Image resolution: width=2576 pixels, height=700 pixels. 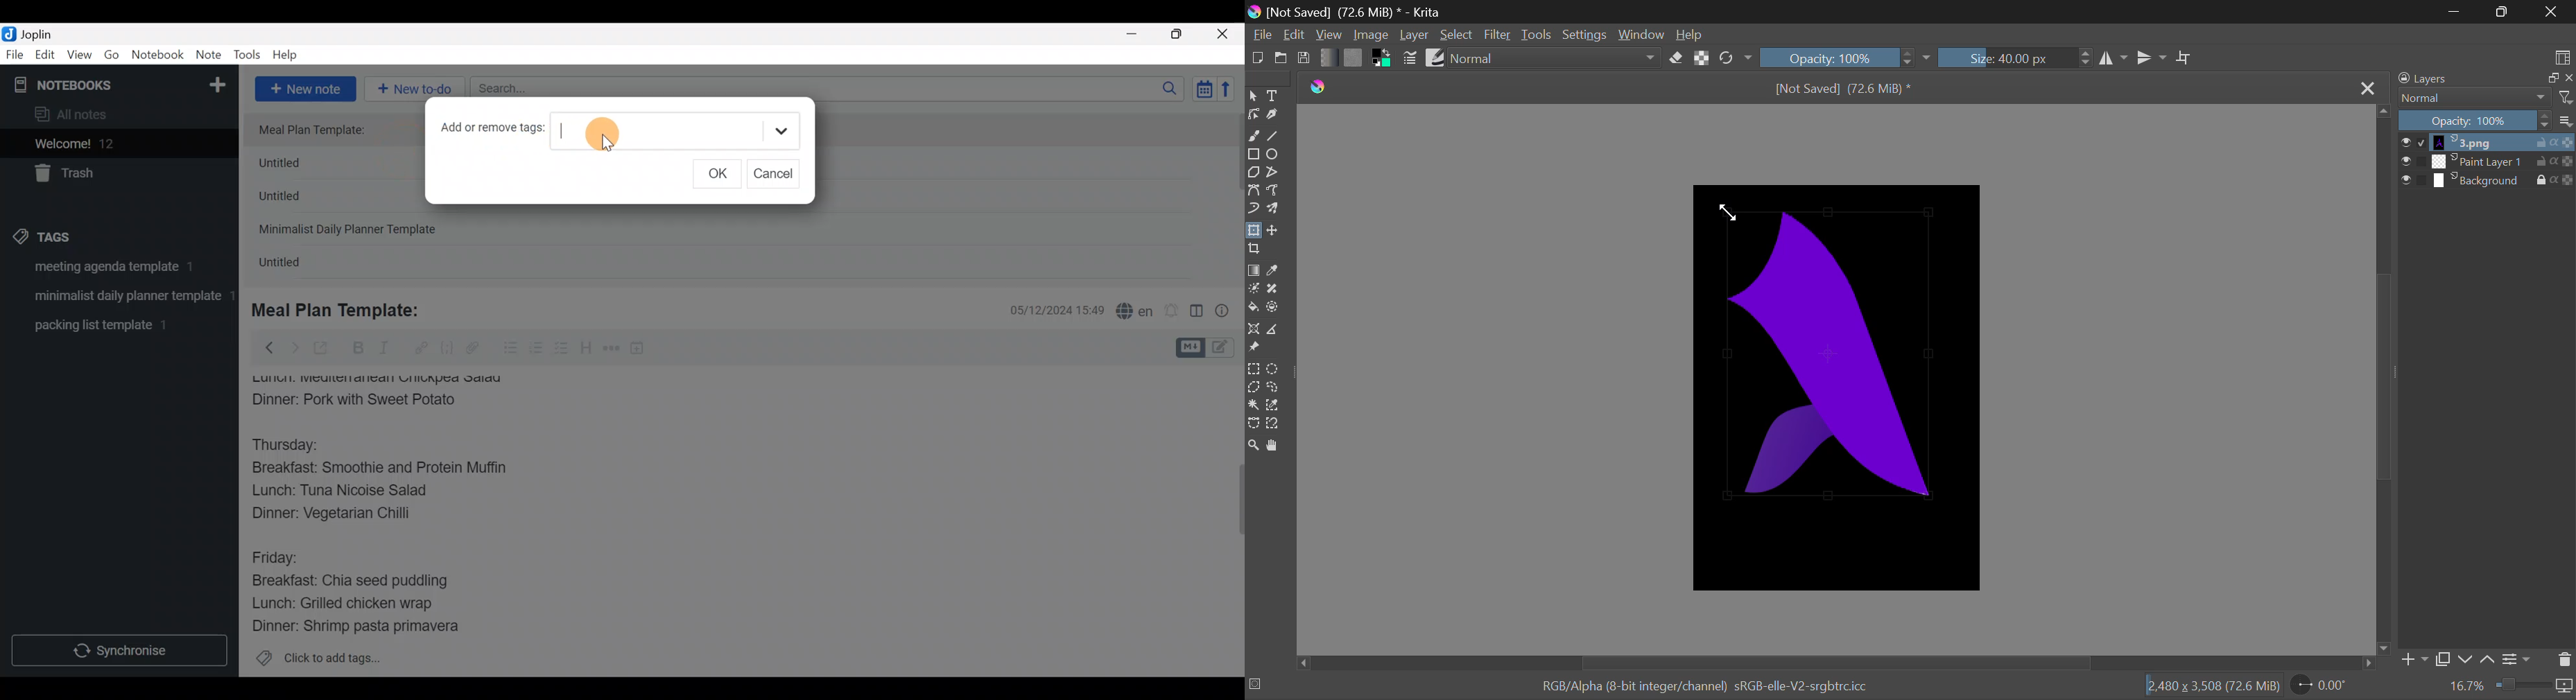 I want to click on New, so click(x=1257, y=58).